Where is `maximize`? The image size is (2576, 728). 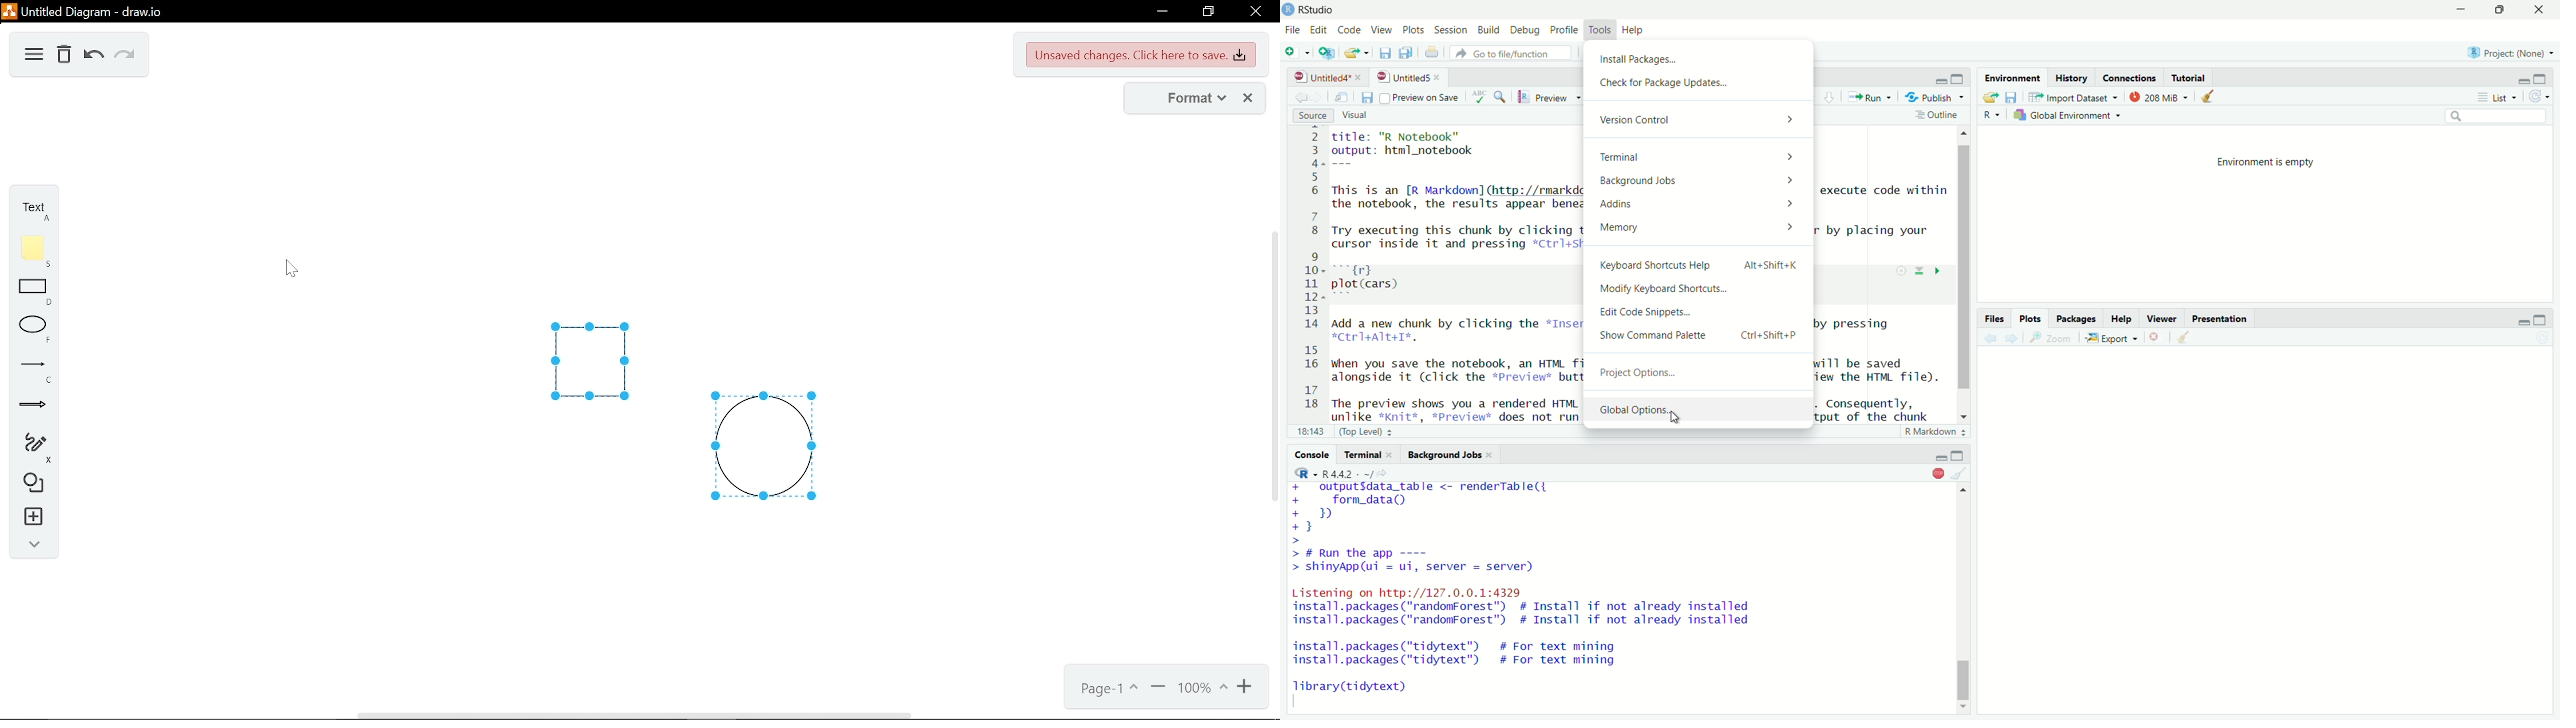
maximize is located at coordinates (2543, 78).